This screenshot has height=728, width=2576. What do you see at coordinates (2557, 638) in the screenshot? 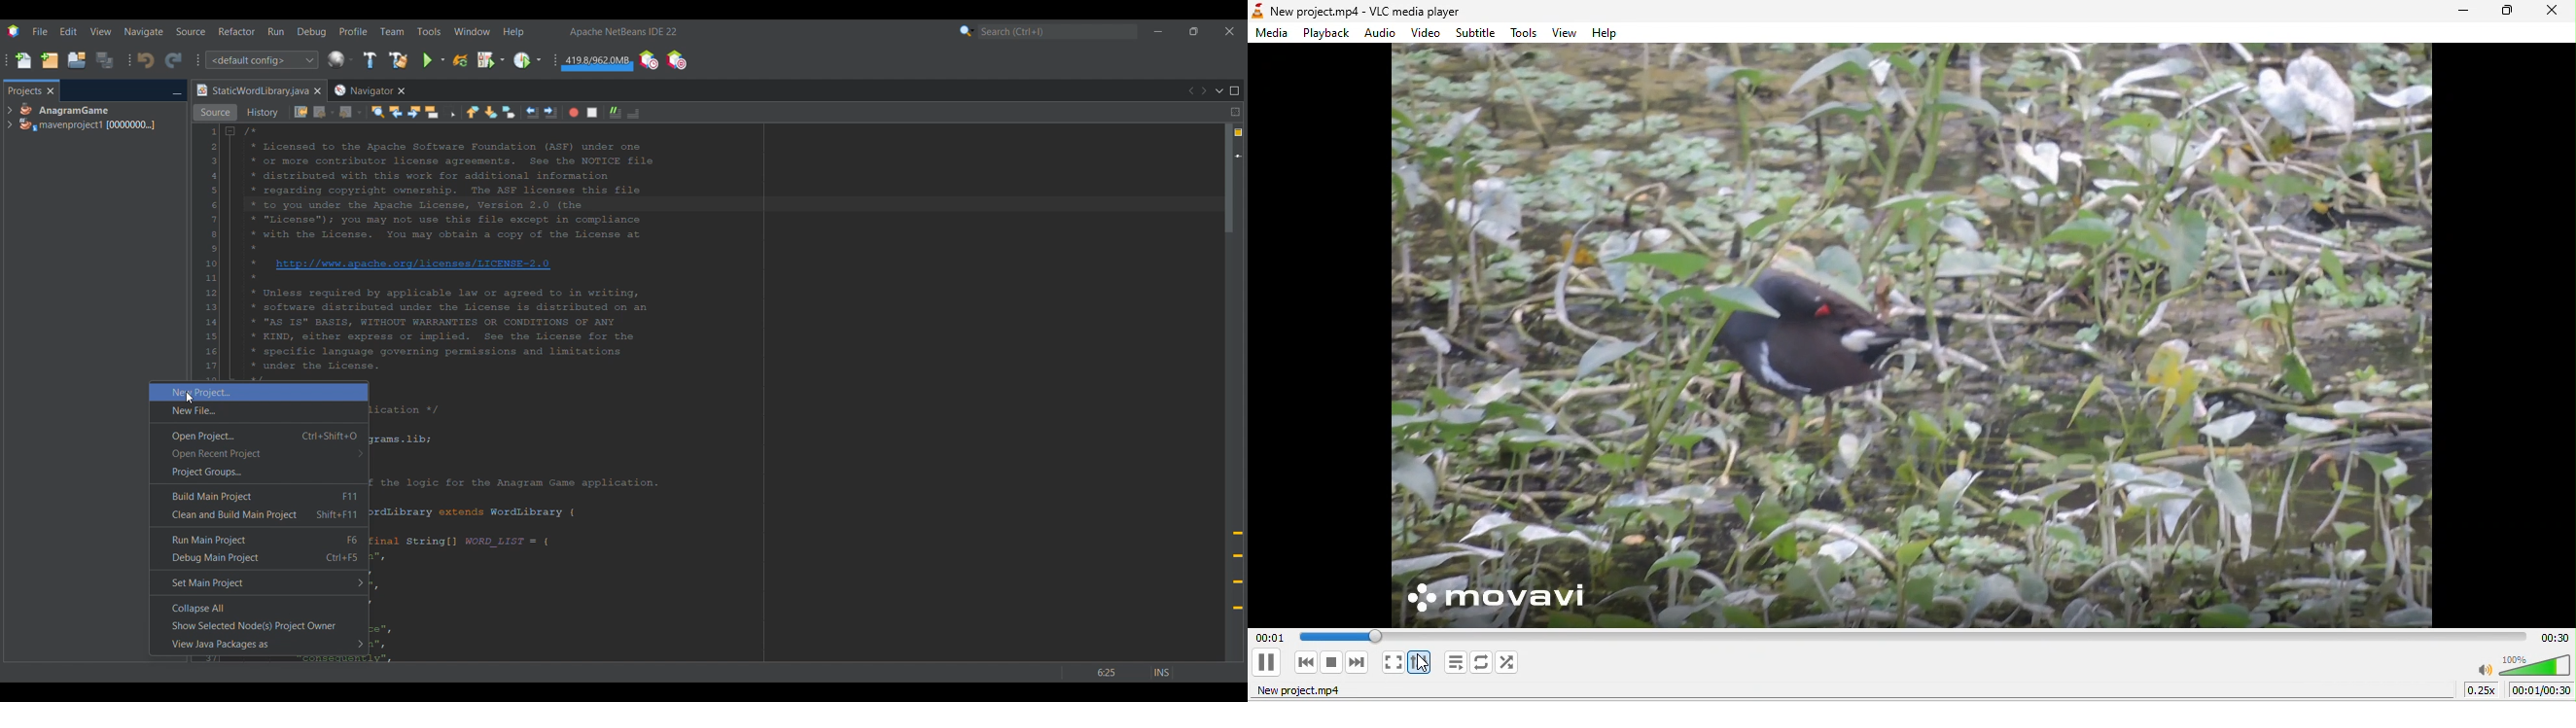
I see `total remaining time` at bounding box center [2557, 638].